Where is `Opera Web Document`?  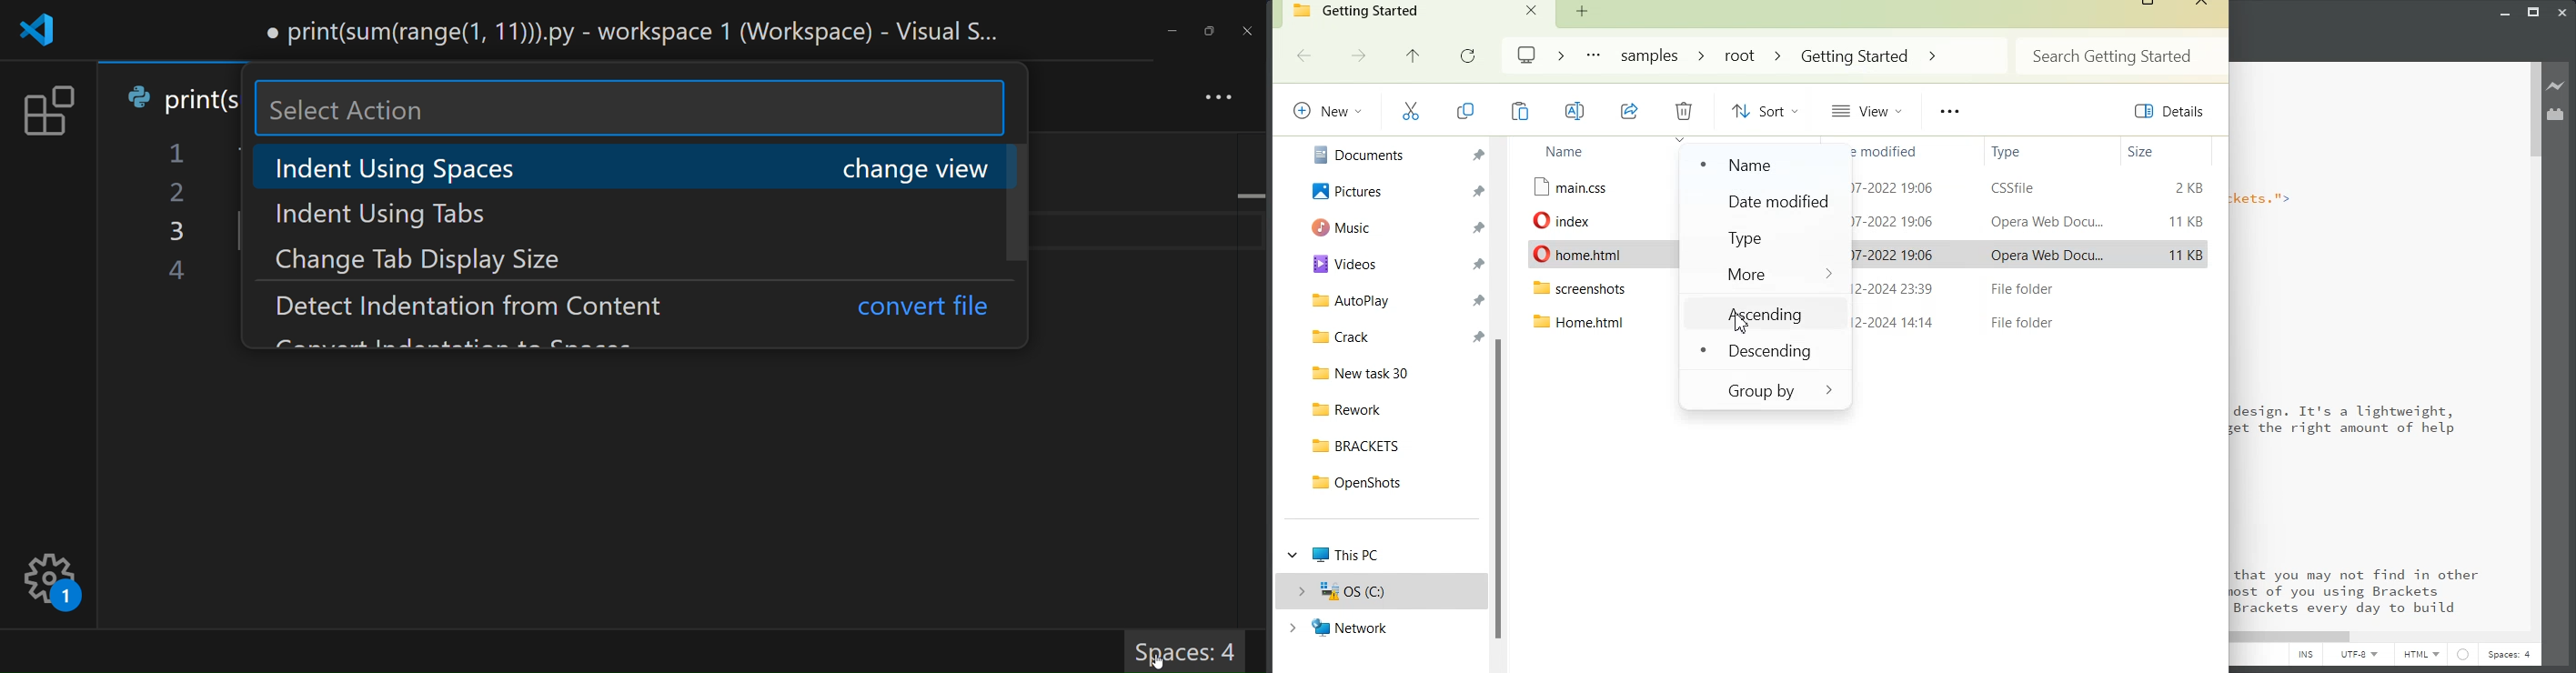 Opera Web Document is located at coordinates (2045, 254).